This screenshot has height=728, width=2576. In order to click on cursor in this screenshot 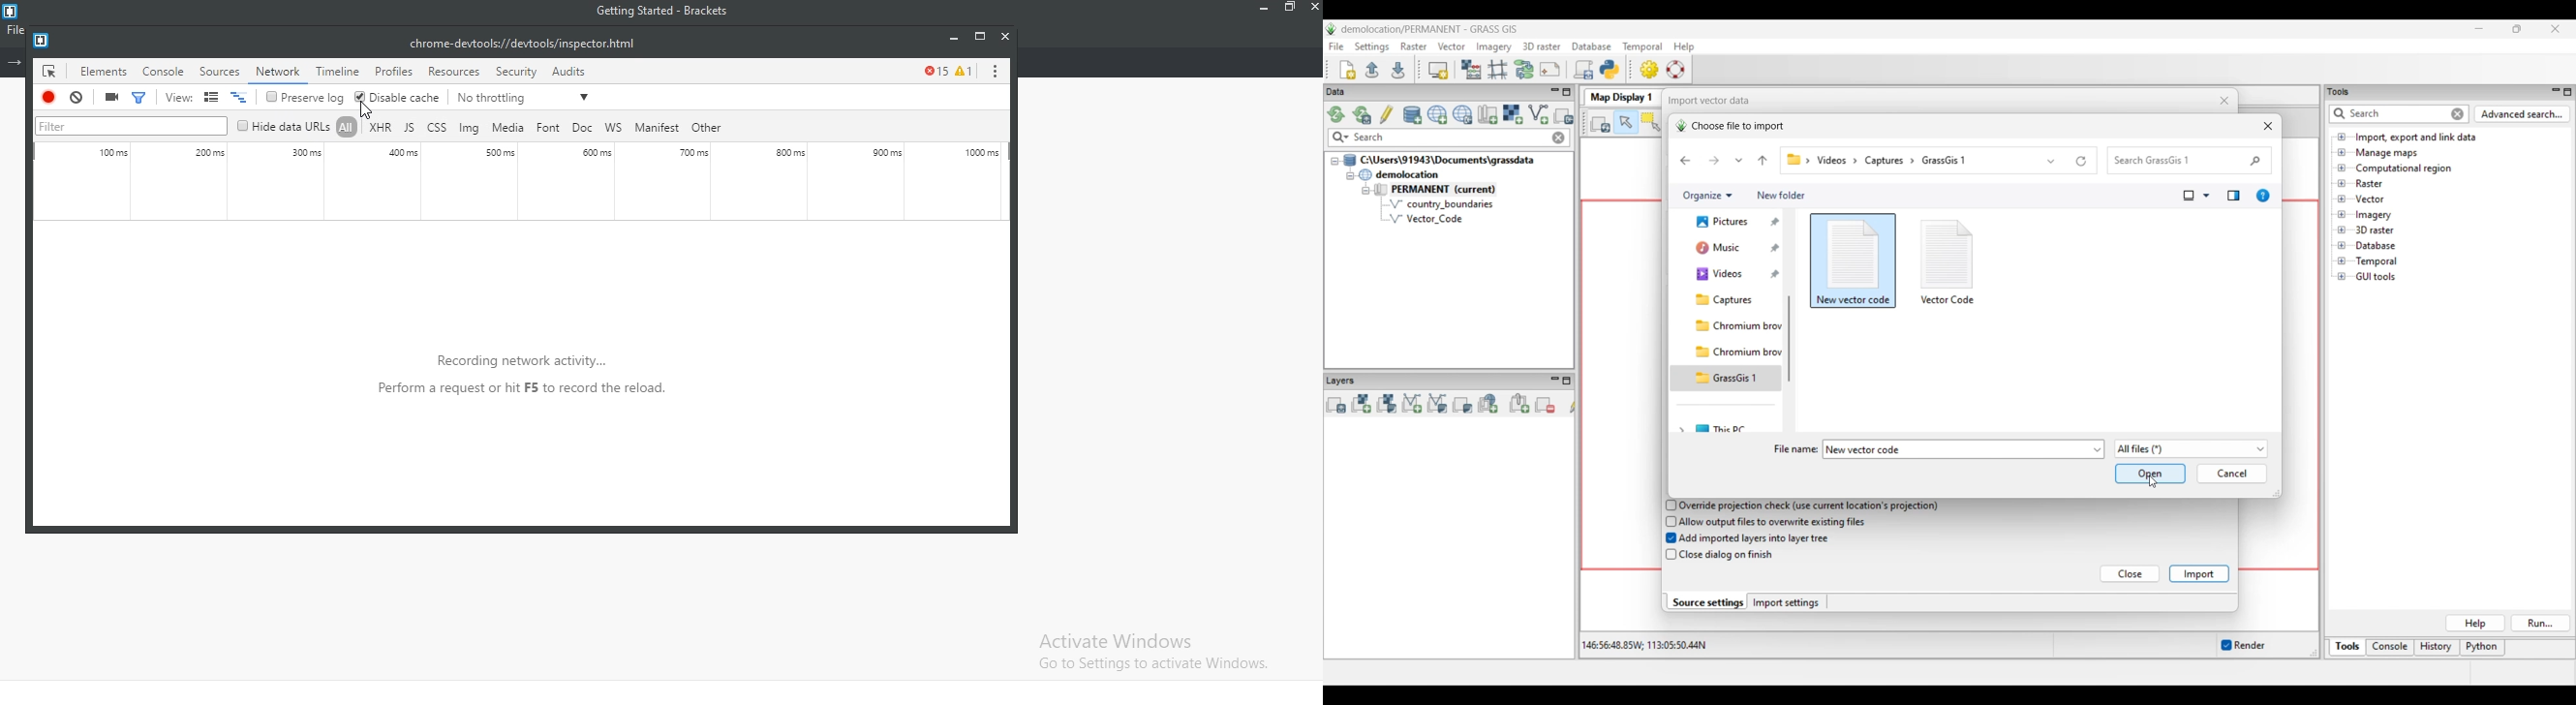, I will do `click(370, 110)`.